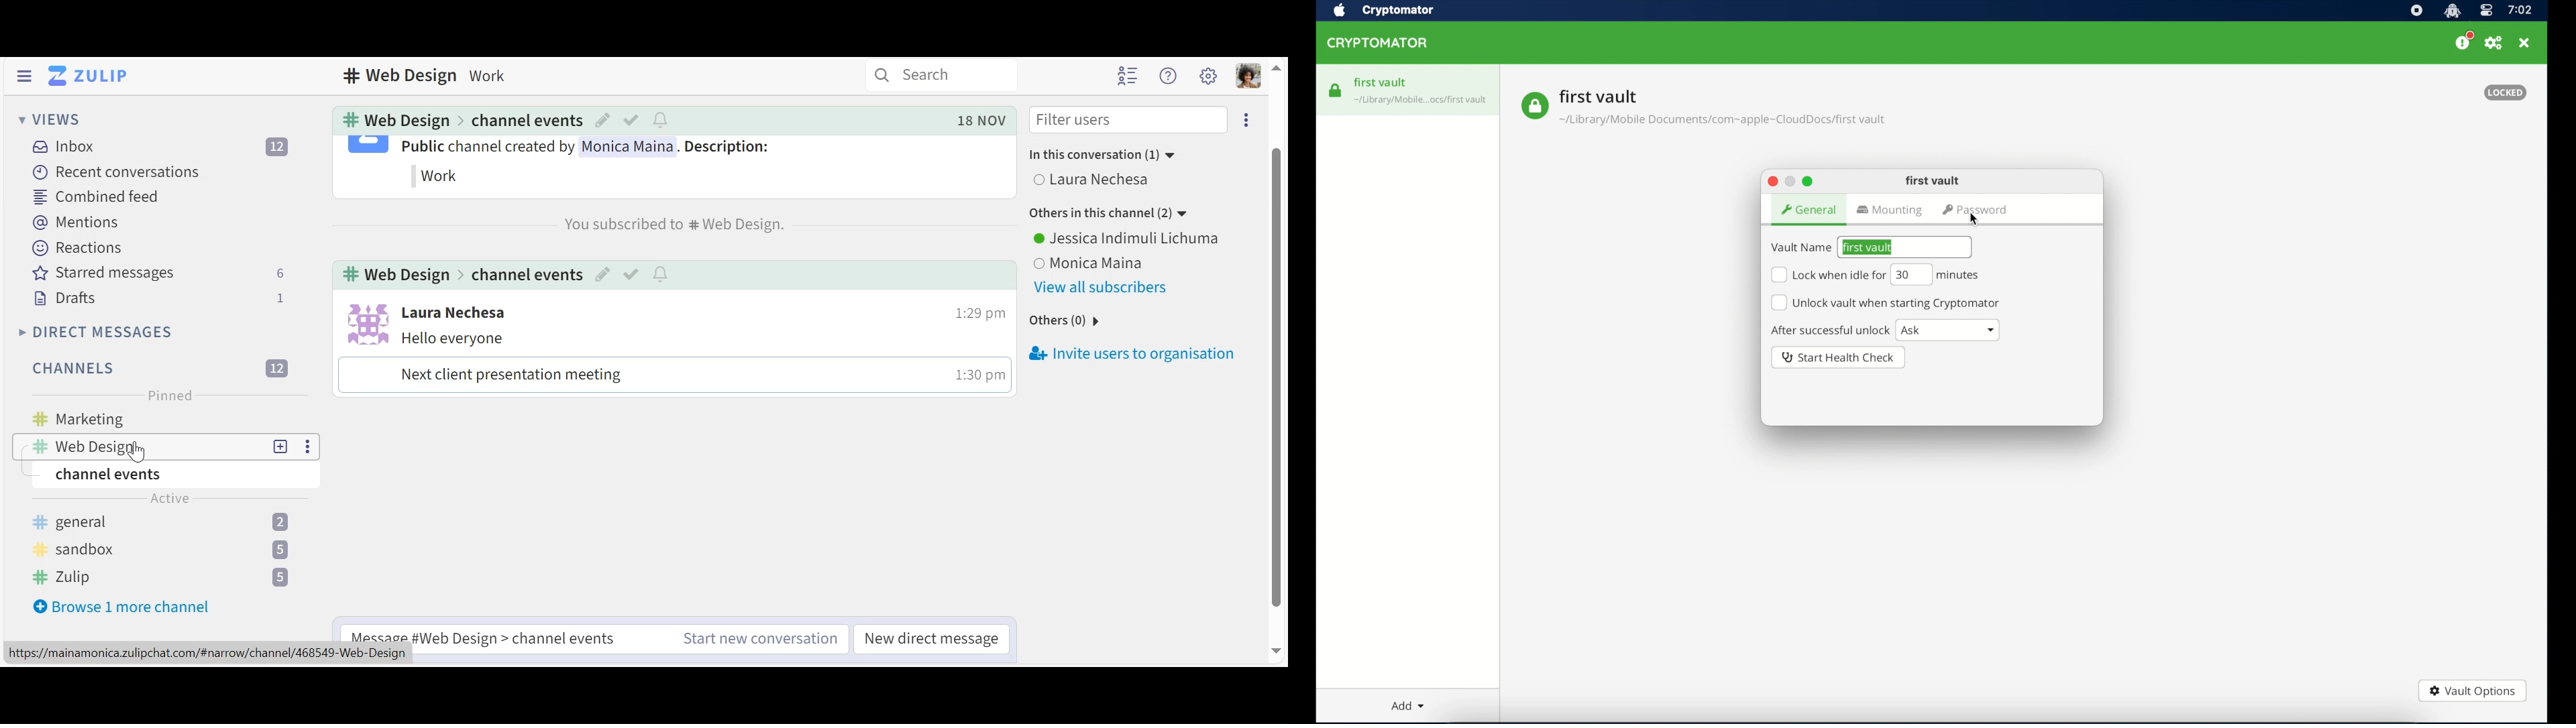 The image size is (2576, 728). What do you see at coordinates (935, 638) in the screenshot?
I see `New direct messages` at bounding box center [935, 638].